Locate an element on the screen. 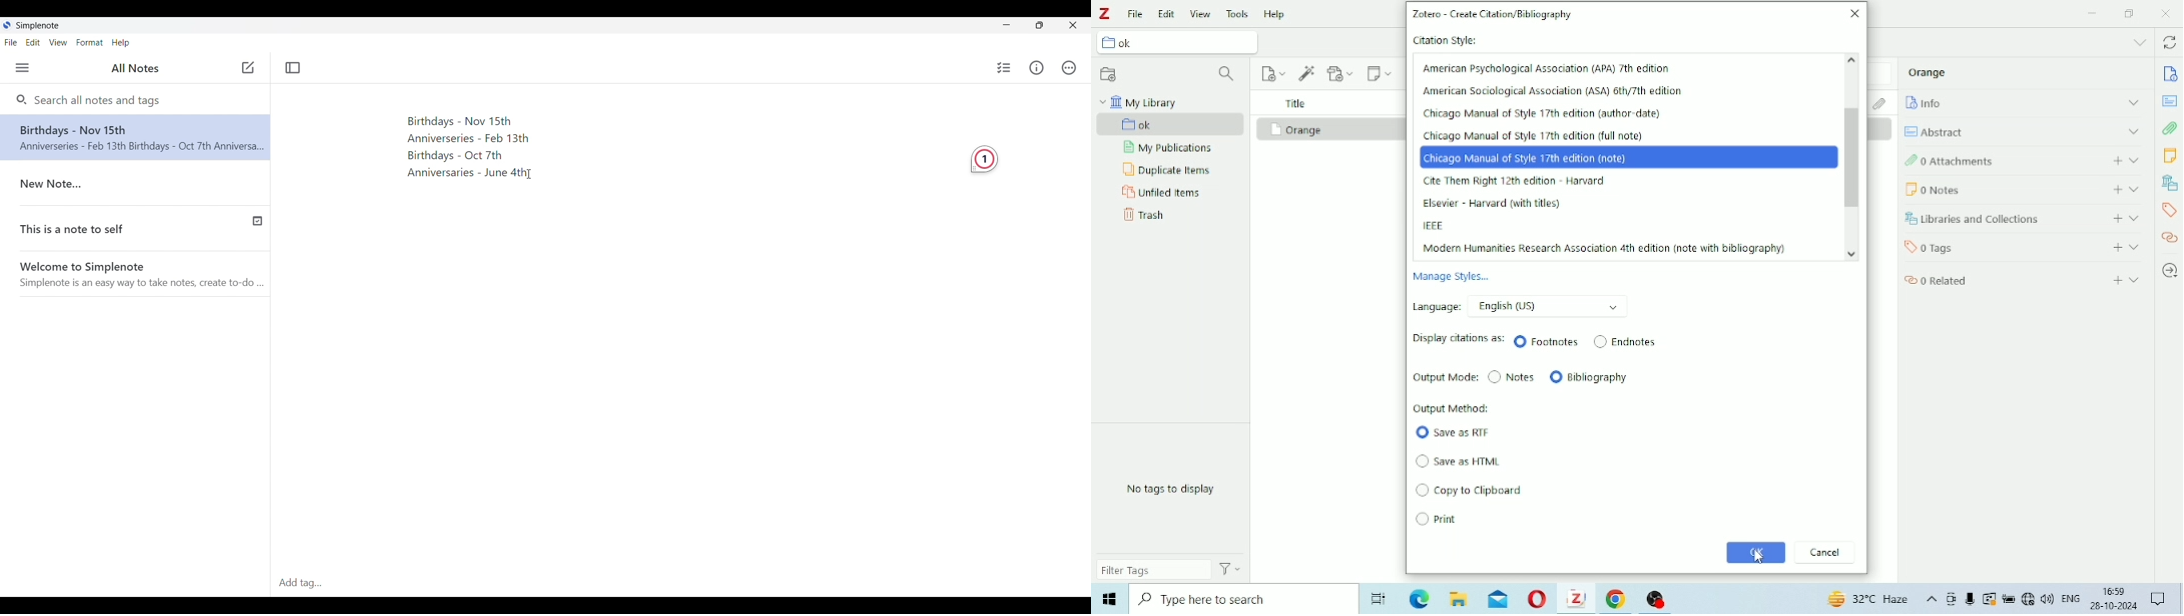 Image resolution: width=2184 pixels, height=616 pixels. Unfiled Items is located at coordinates (1162, 193).